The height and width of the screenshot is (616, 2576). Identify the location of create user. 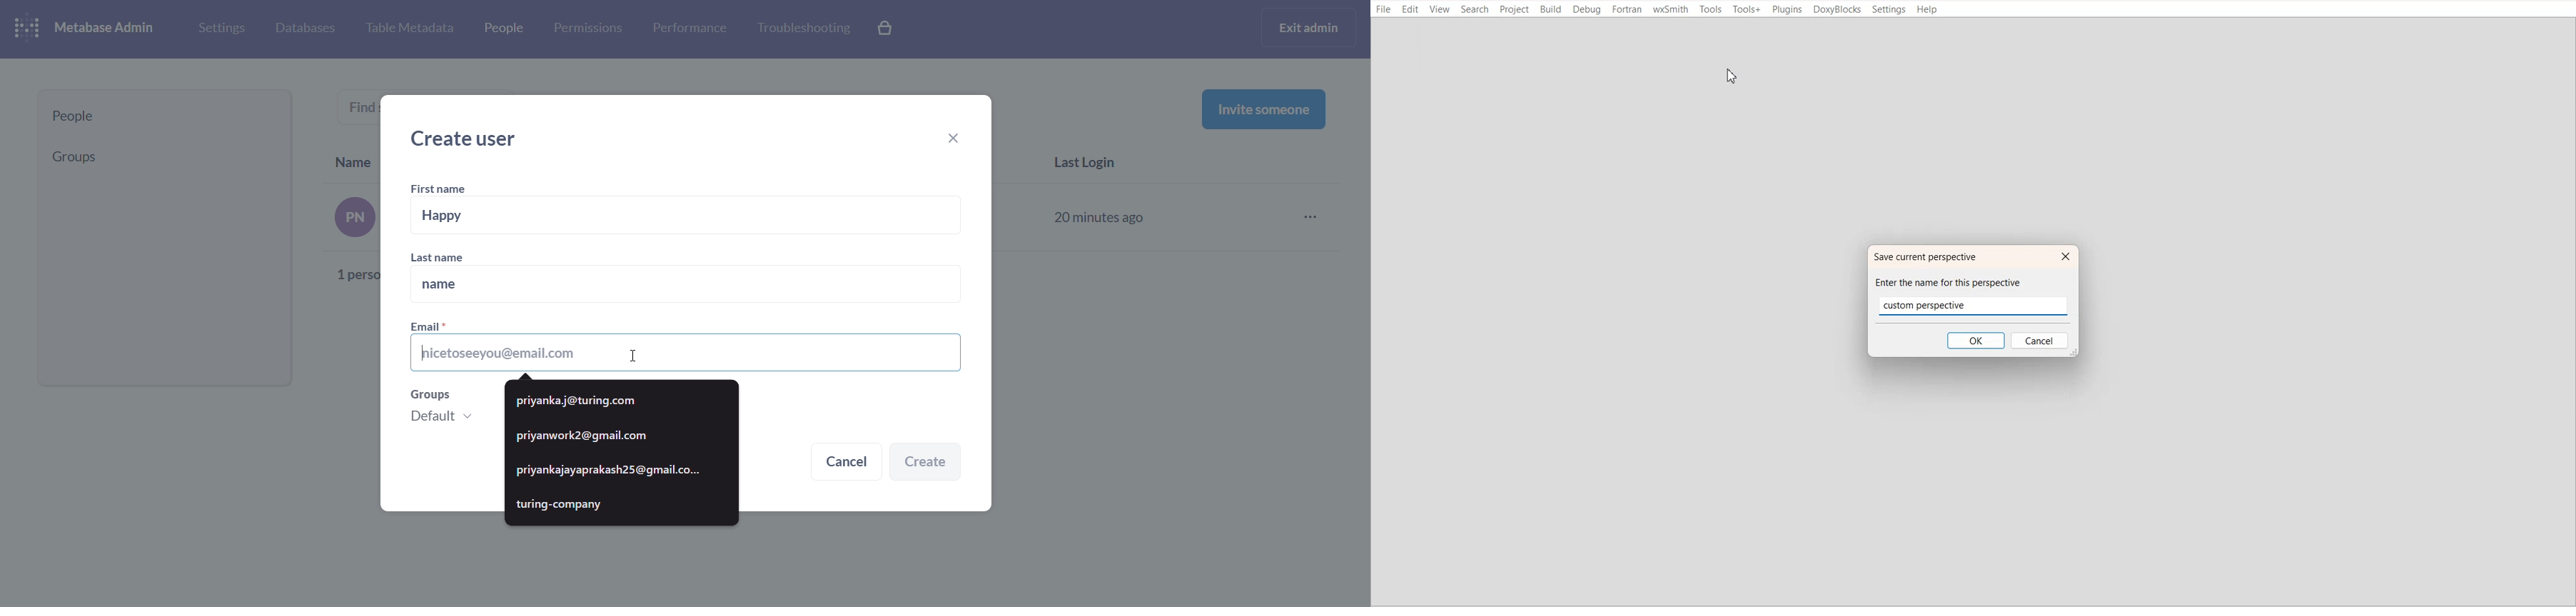
(470, 139).